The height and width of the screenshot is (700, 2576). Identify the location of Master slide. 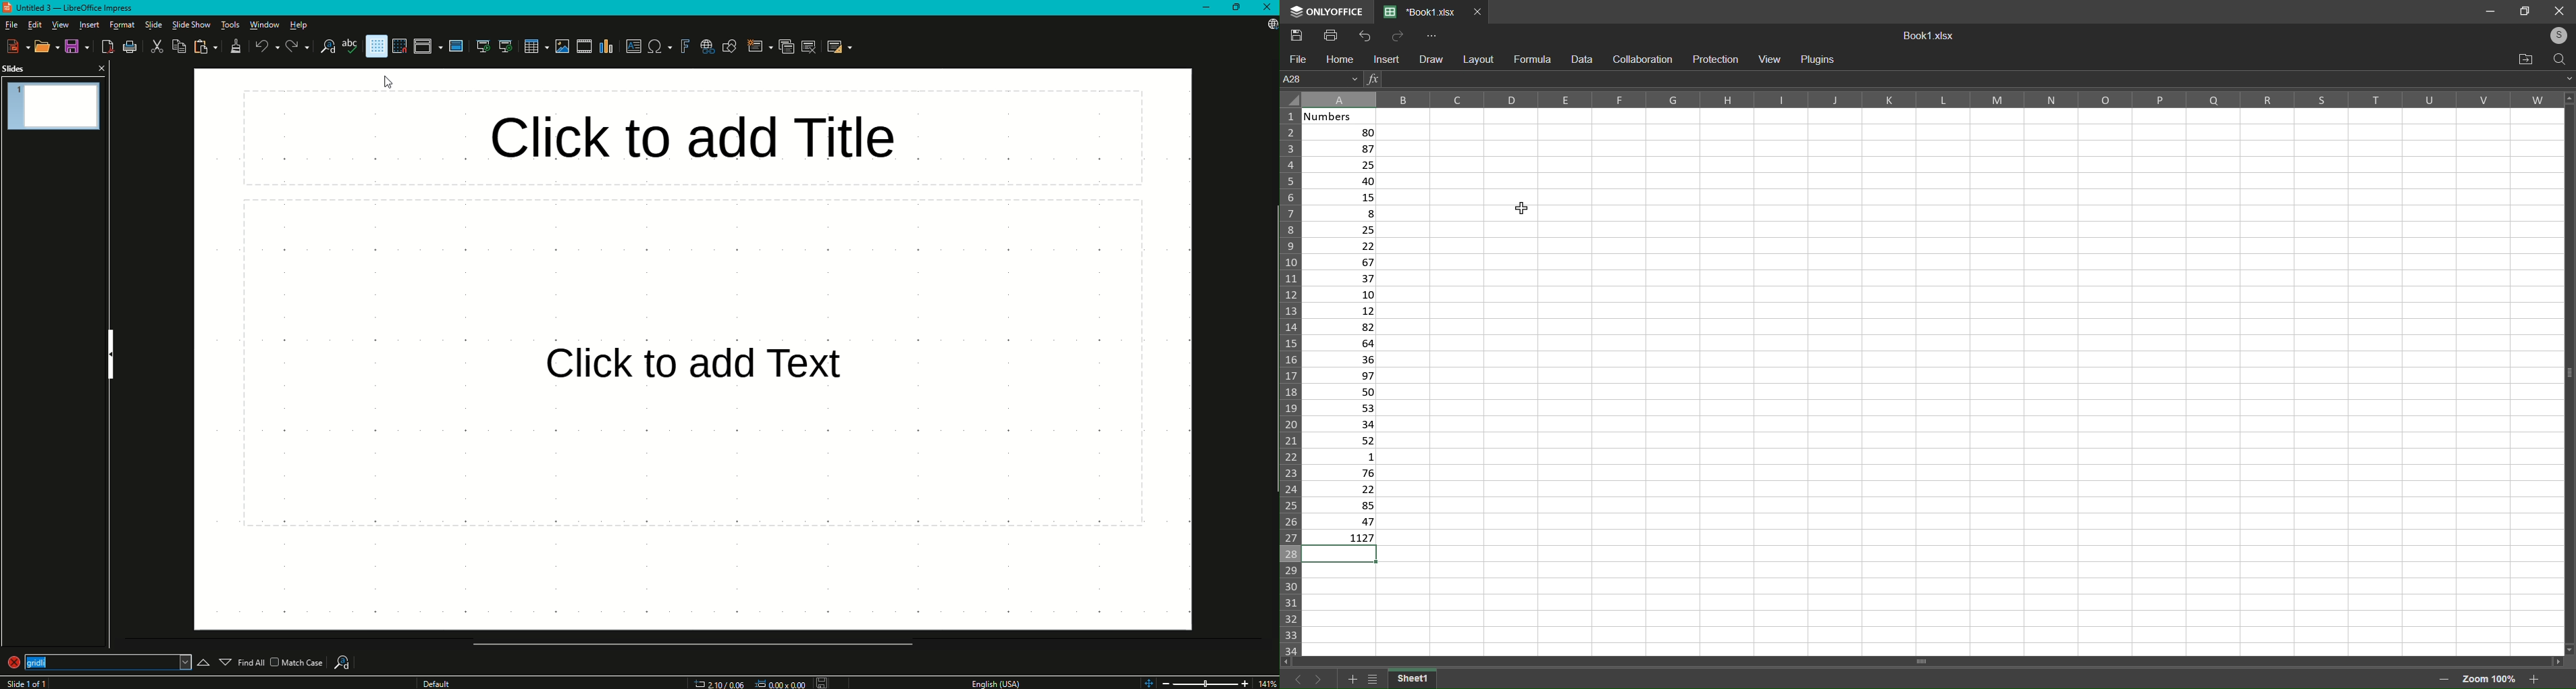
(455, 47).